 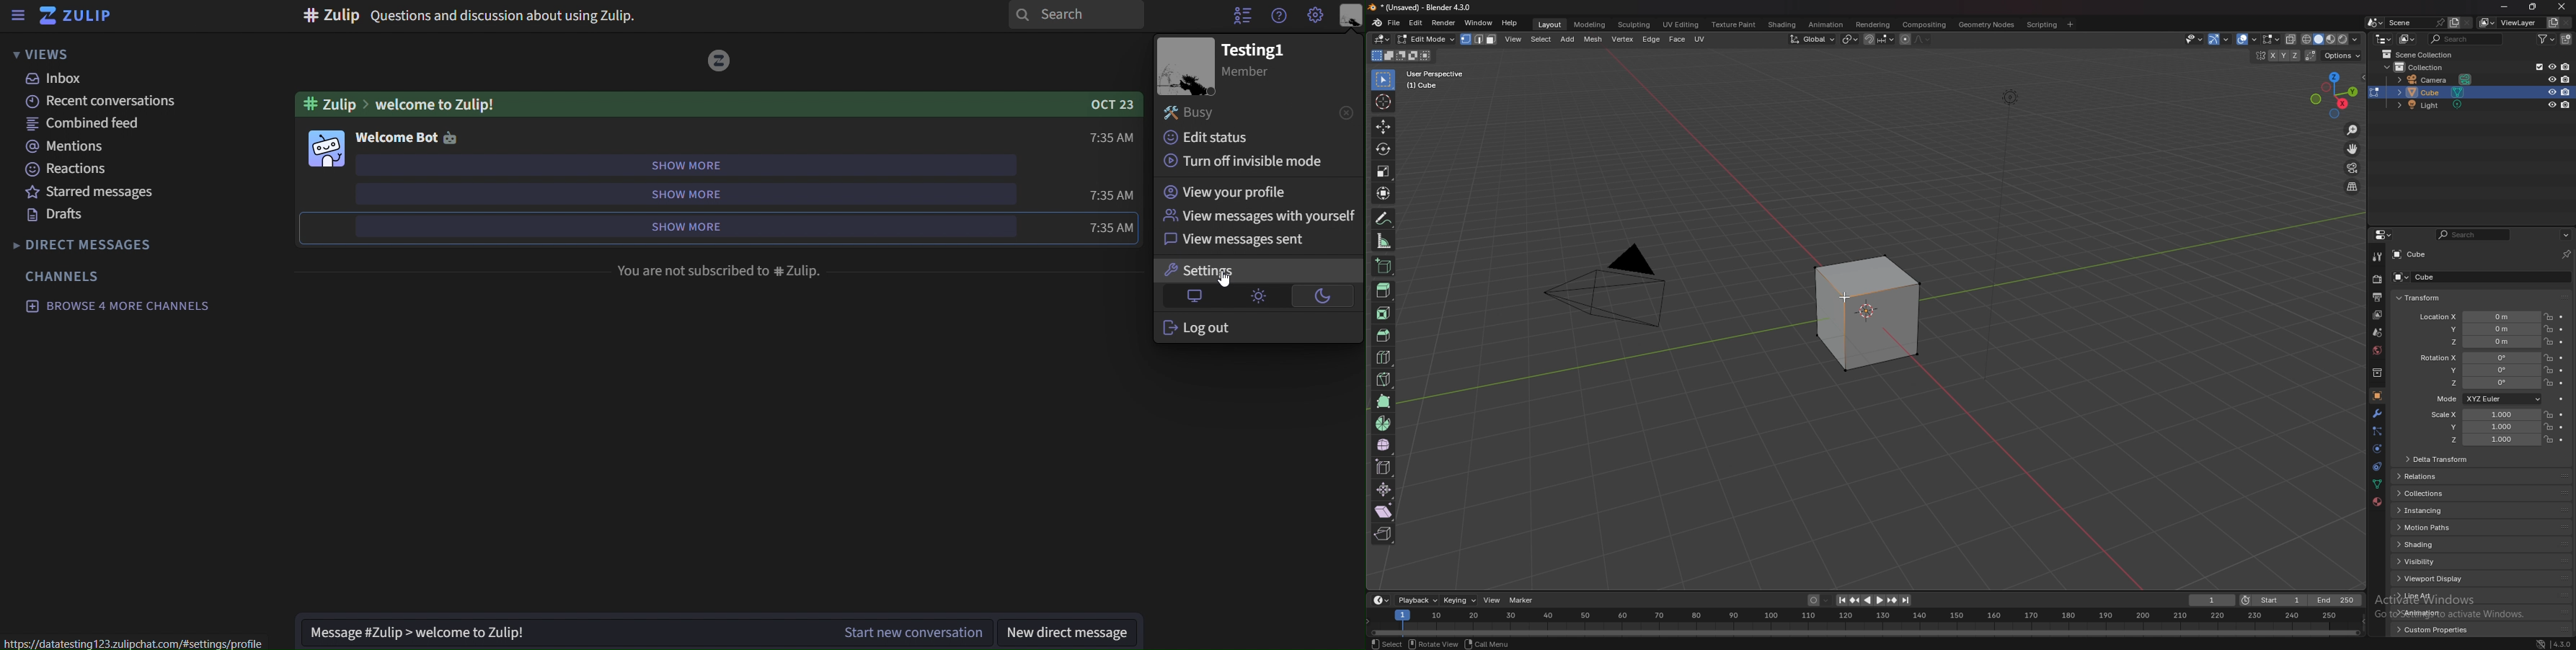 I want to click on 7:35 AM, so click(x=1106, y=135).